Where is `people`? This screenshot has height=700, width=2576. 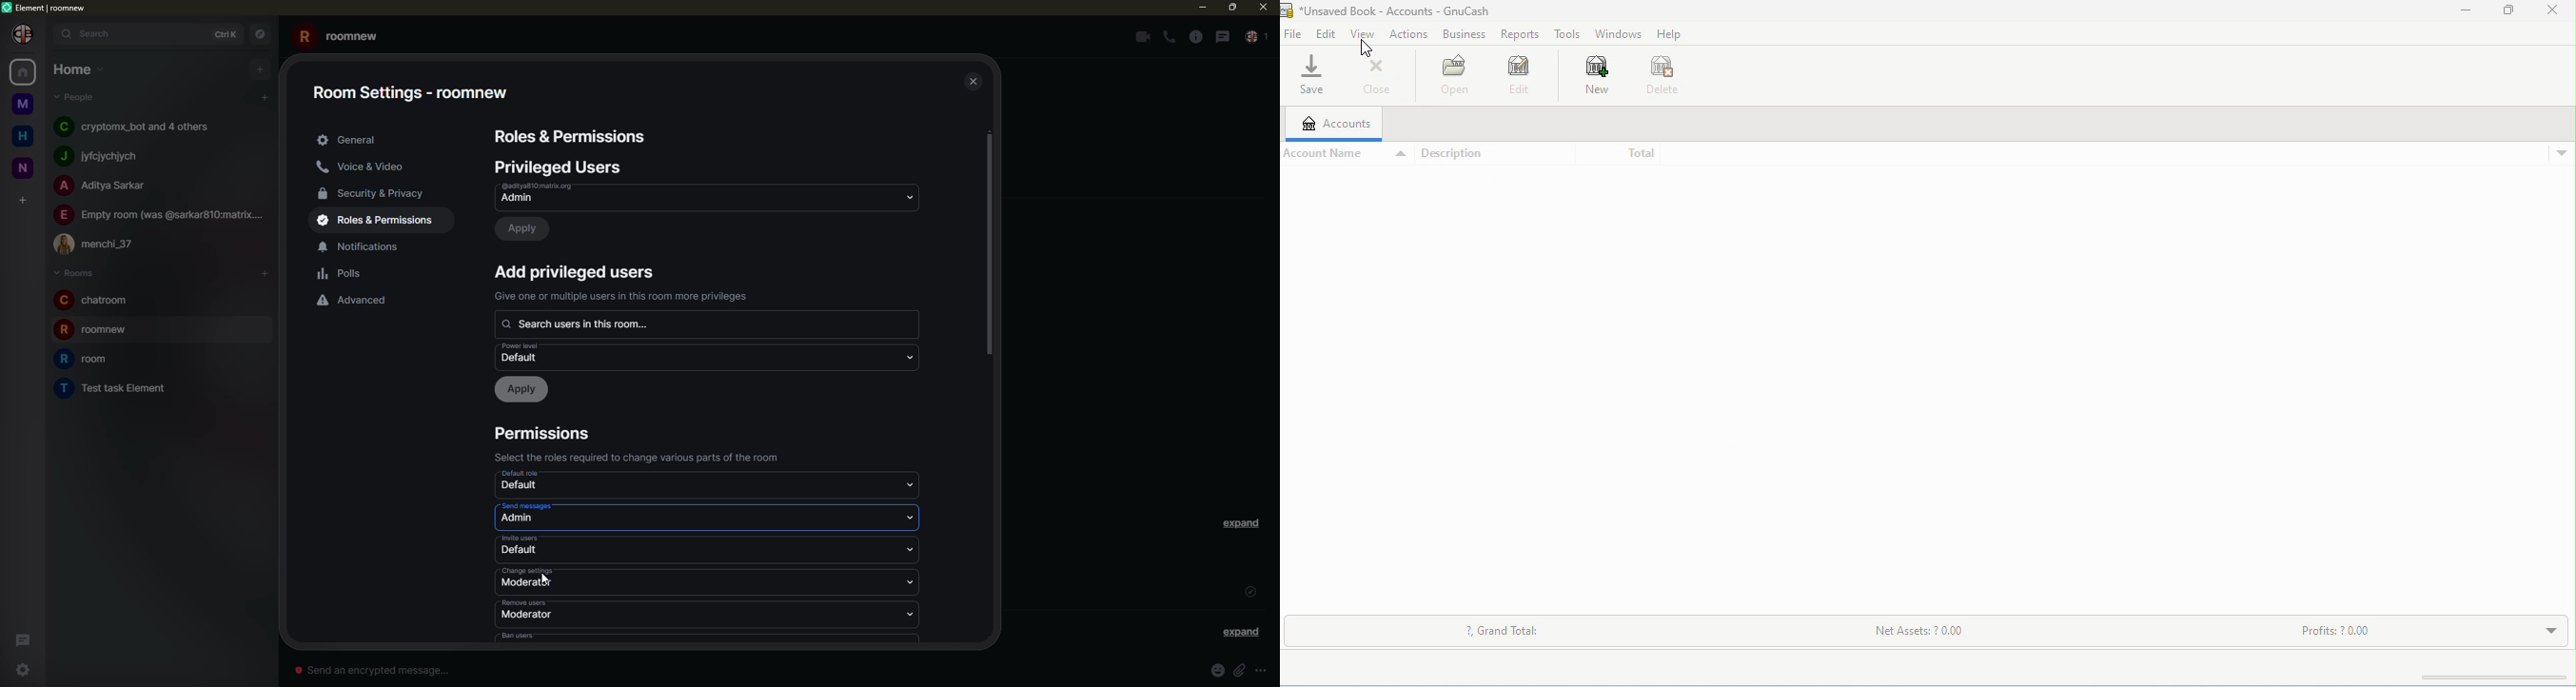 people is located at coordinates (1258, 38).